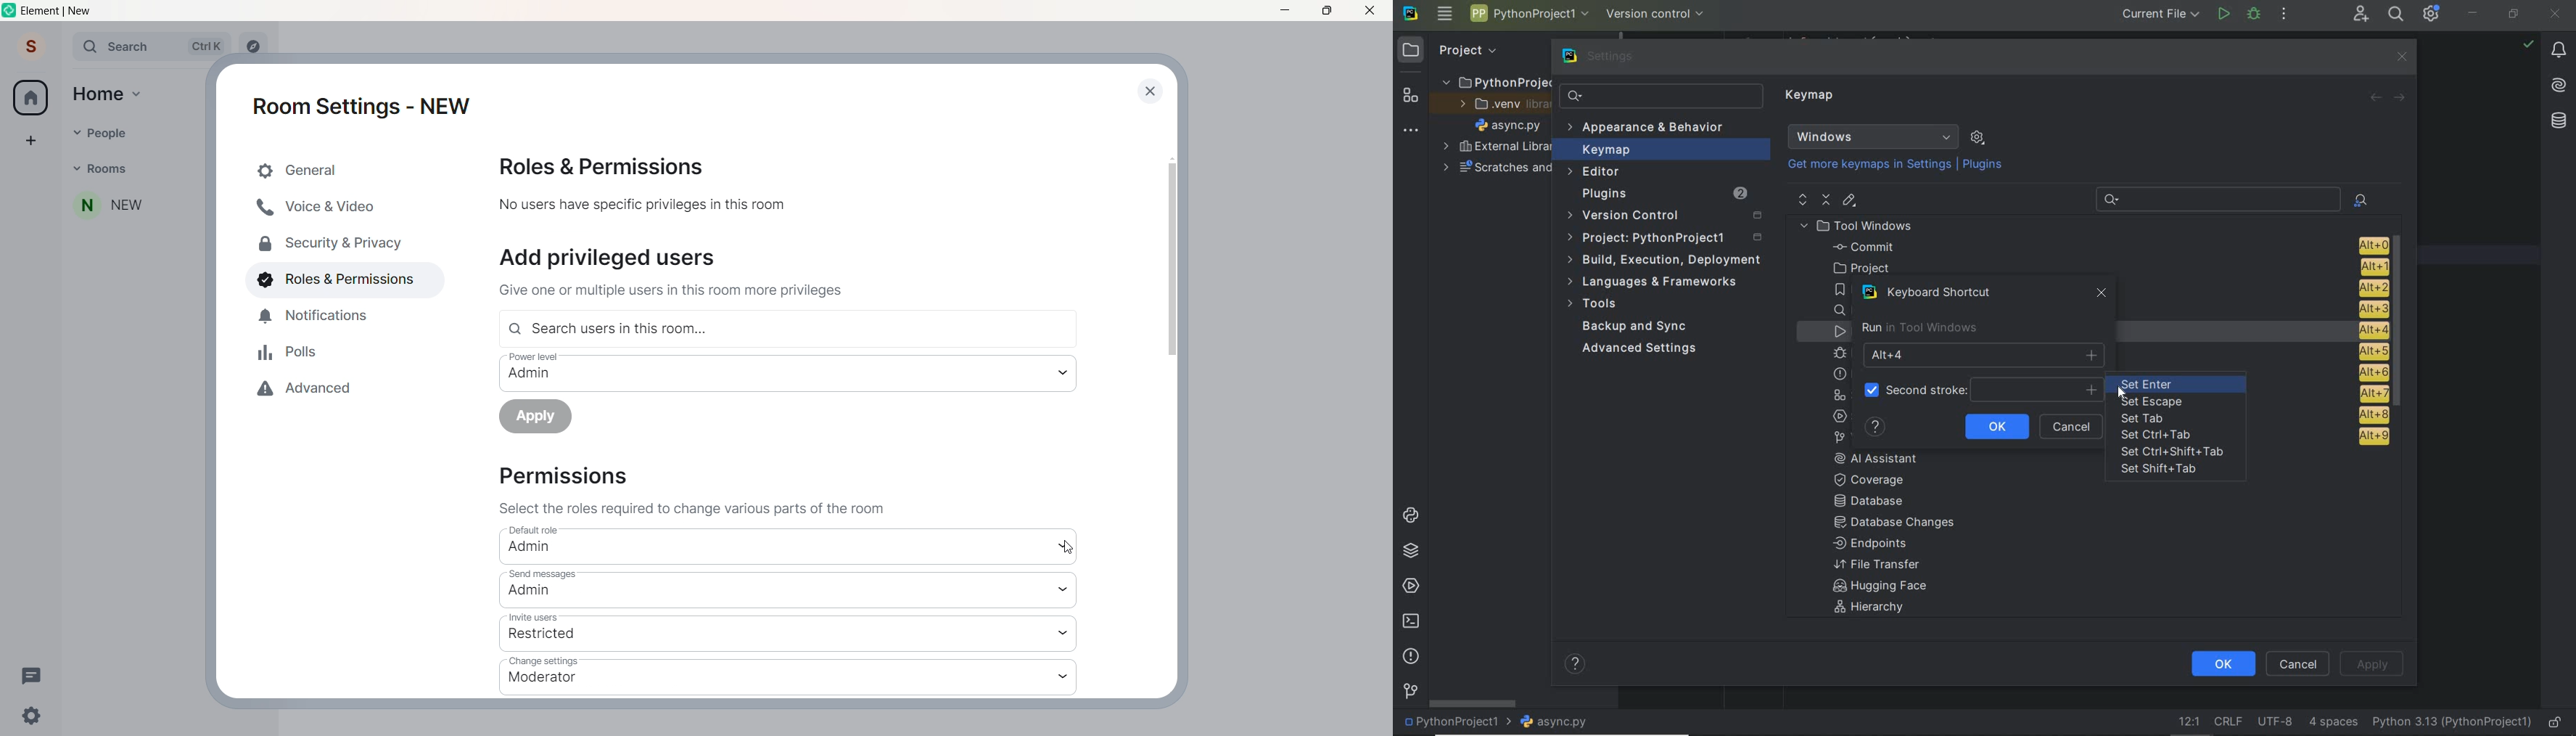  Describe the element at coordinates (1174, 250) in the screenshot. I see `scroll bar` at that location.